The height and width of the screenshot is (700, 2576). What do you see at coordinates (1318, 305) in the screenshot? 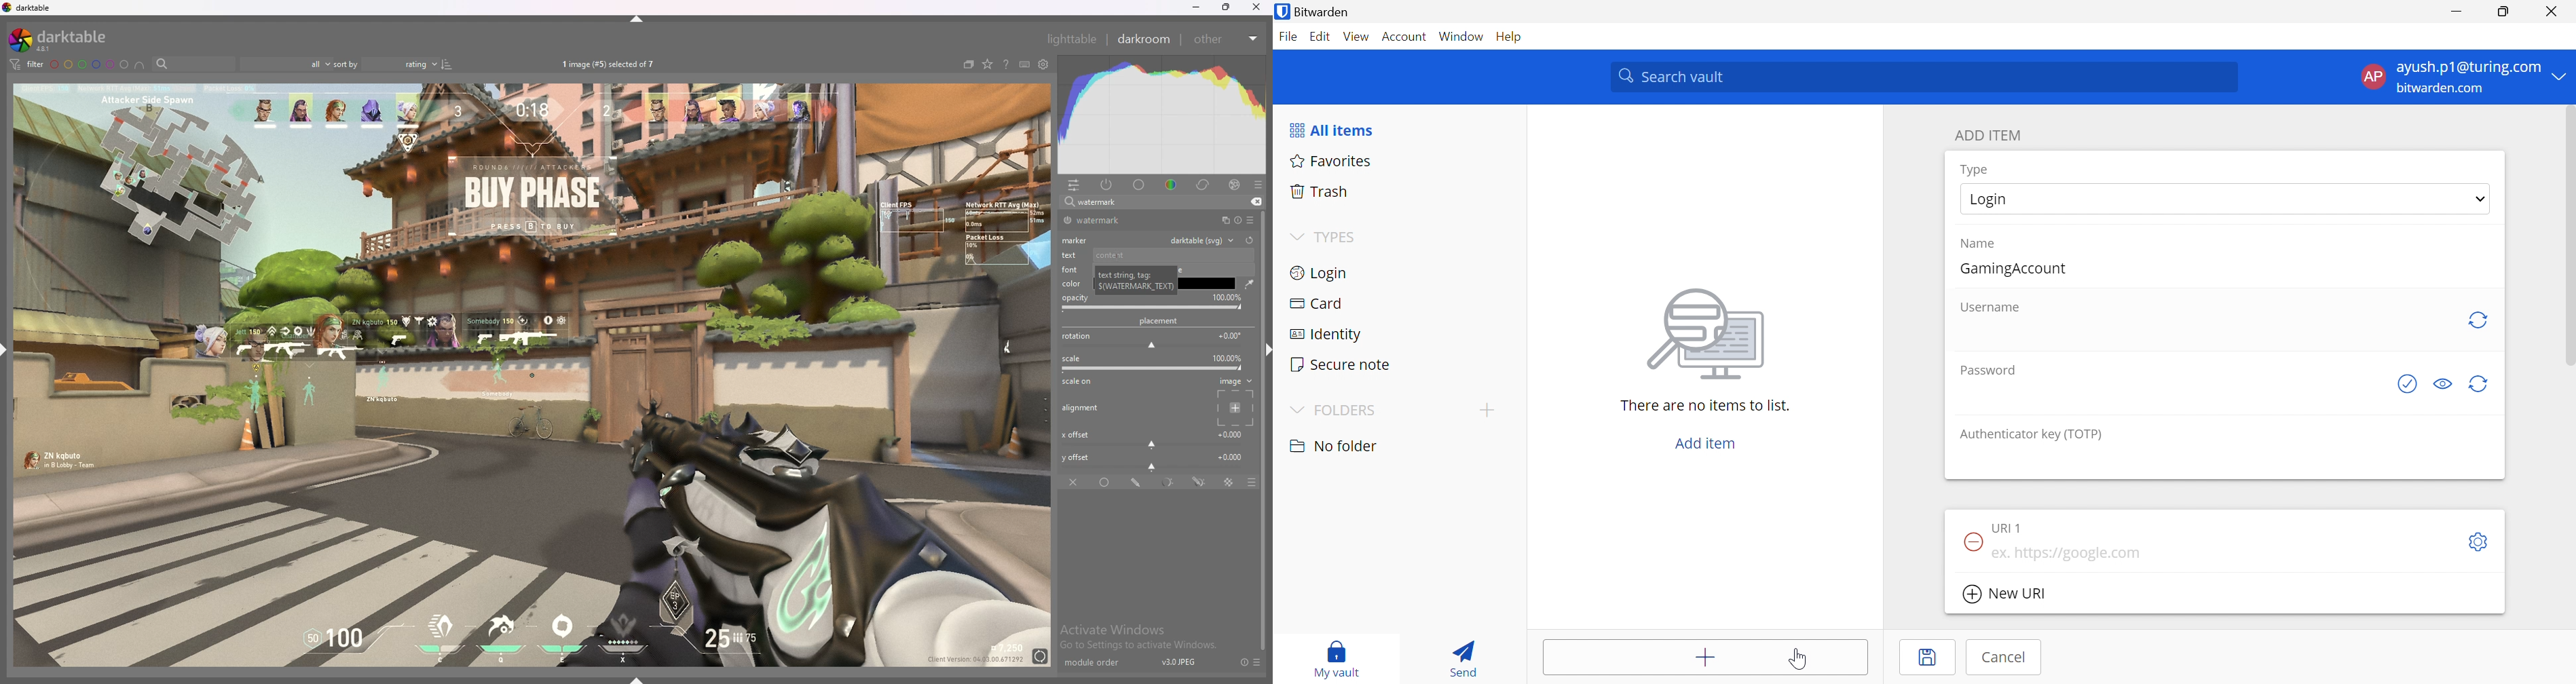
I see `Card` at bounding box center [1318, 305].